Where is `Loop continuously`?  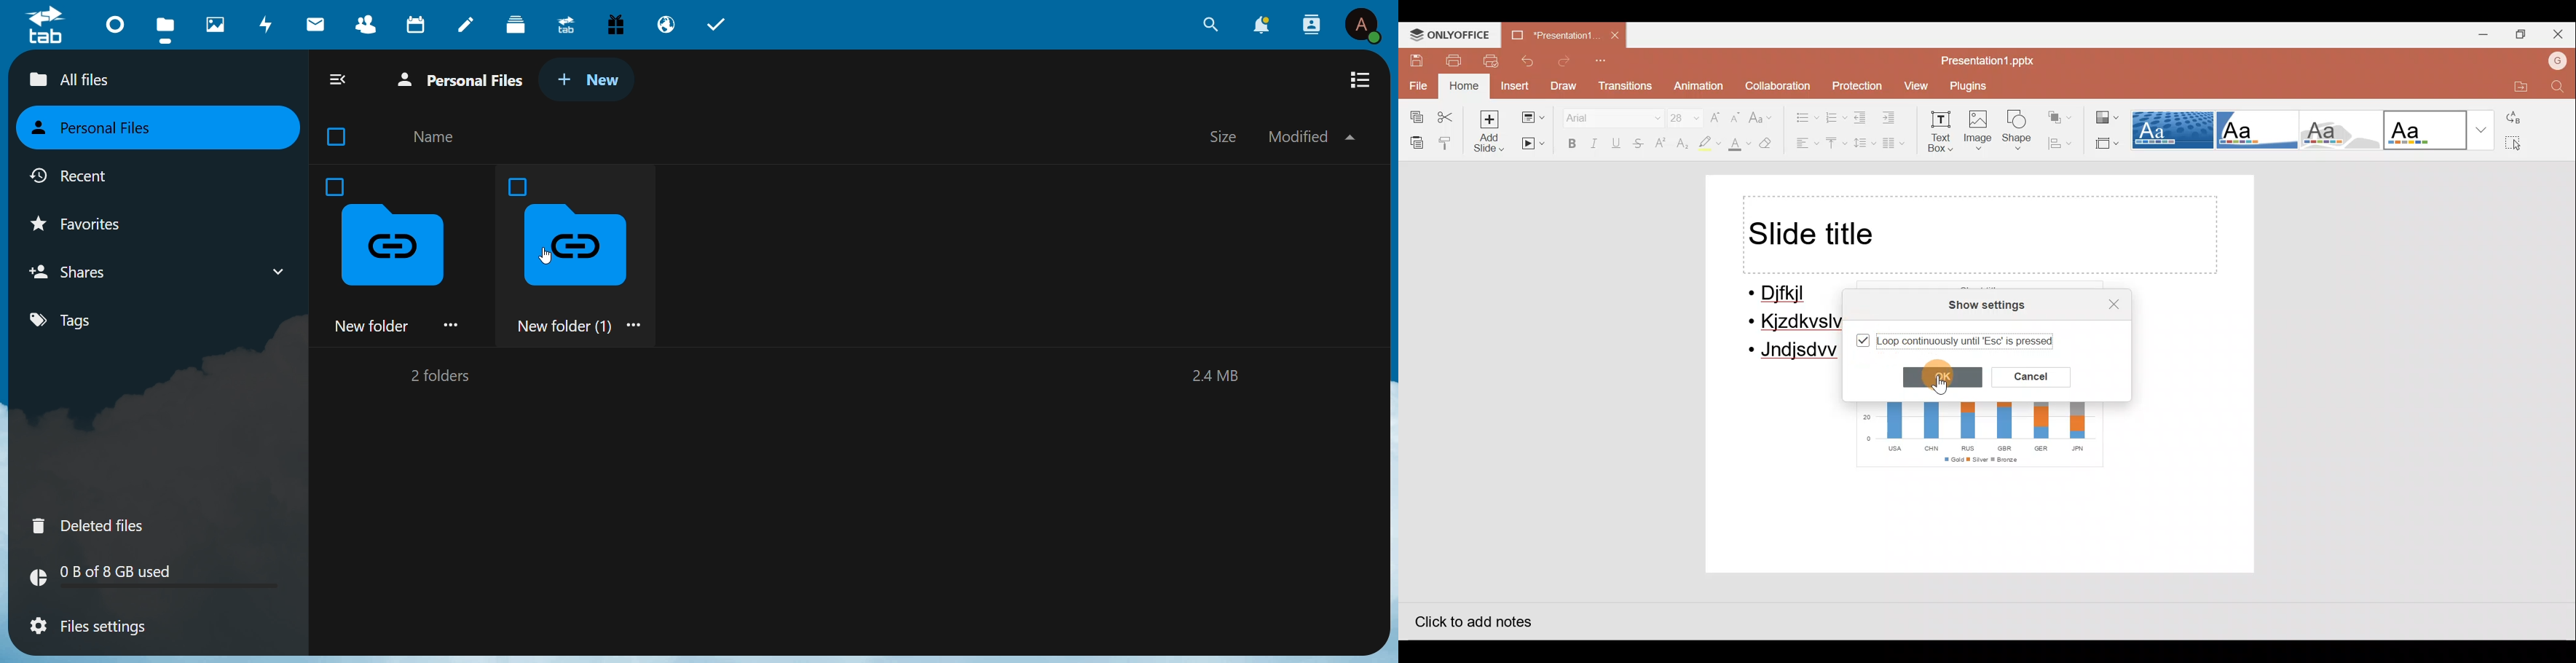 Loop continuously is located at coordinates (1965, 341).